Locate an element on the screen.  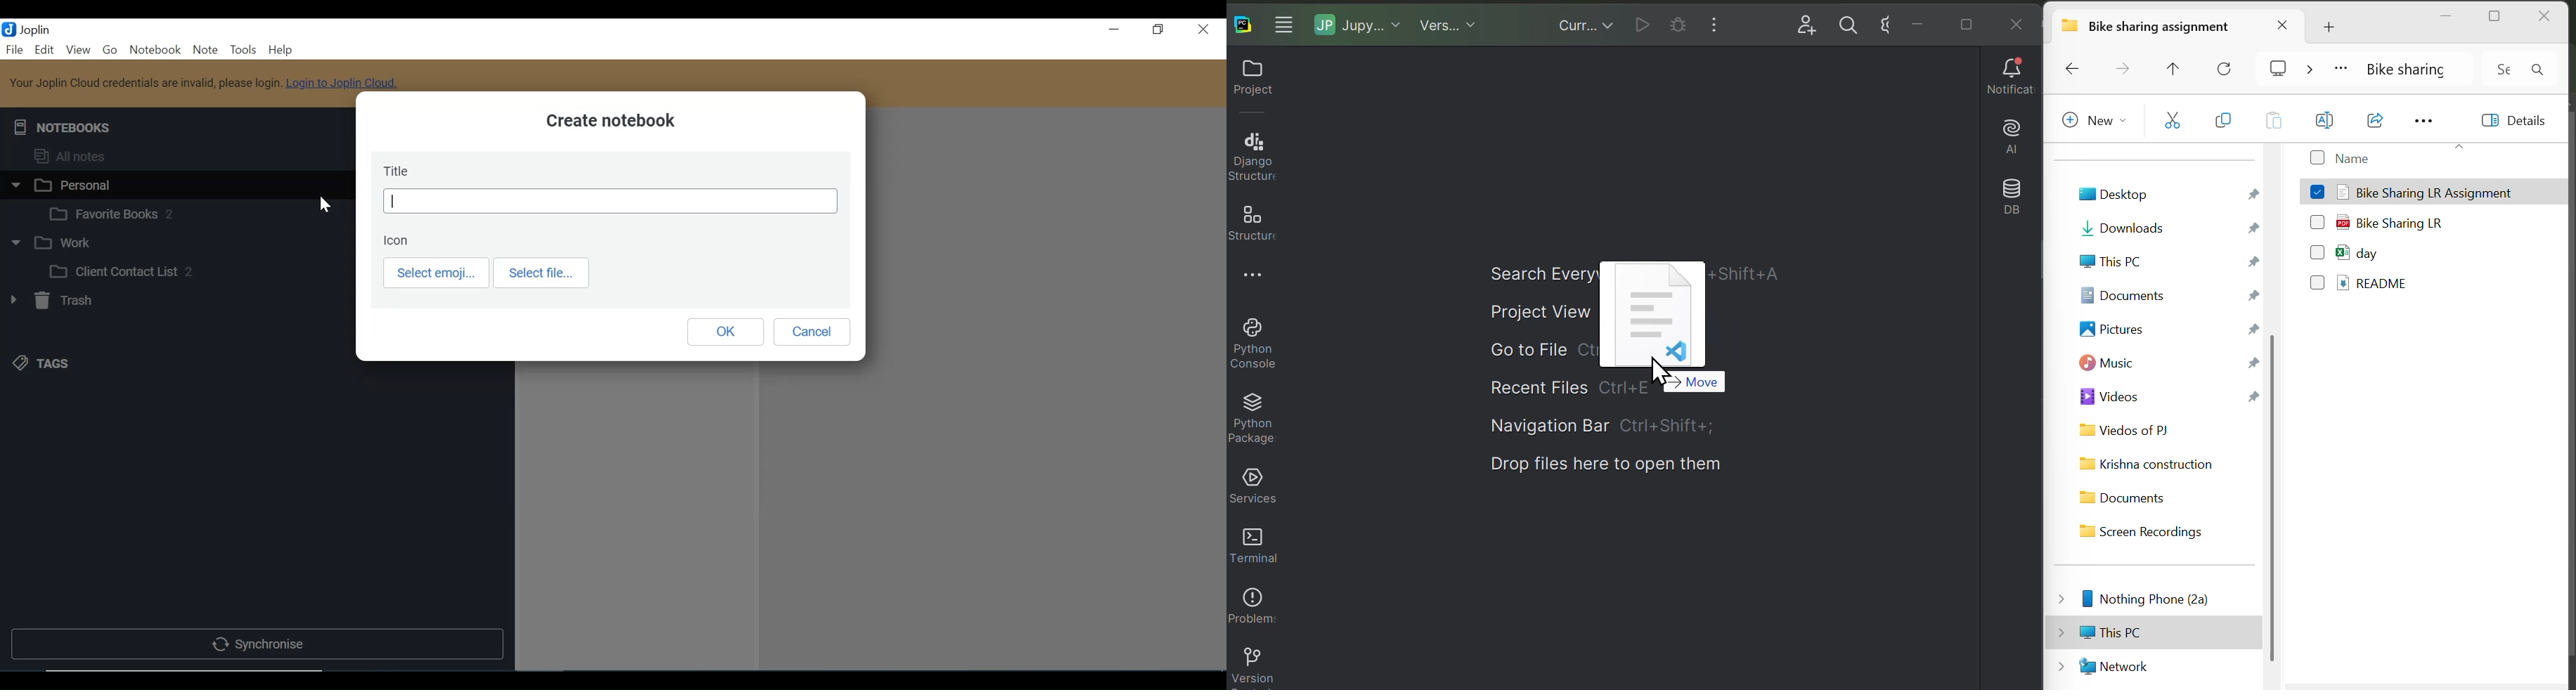
Python console is located at coordinates (1252, 346).